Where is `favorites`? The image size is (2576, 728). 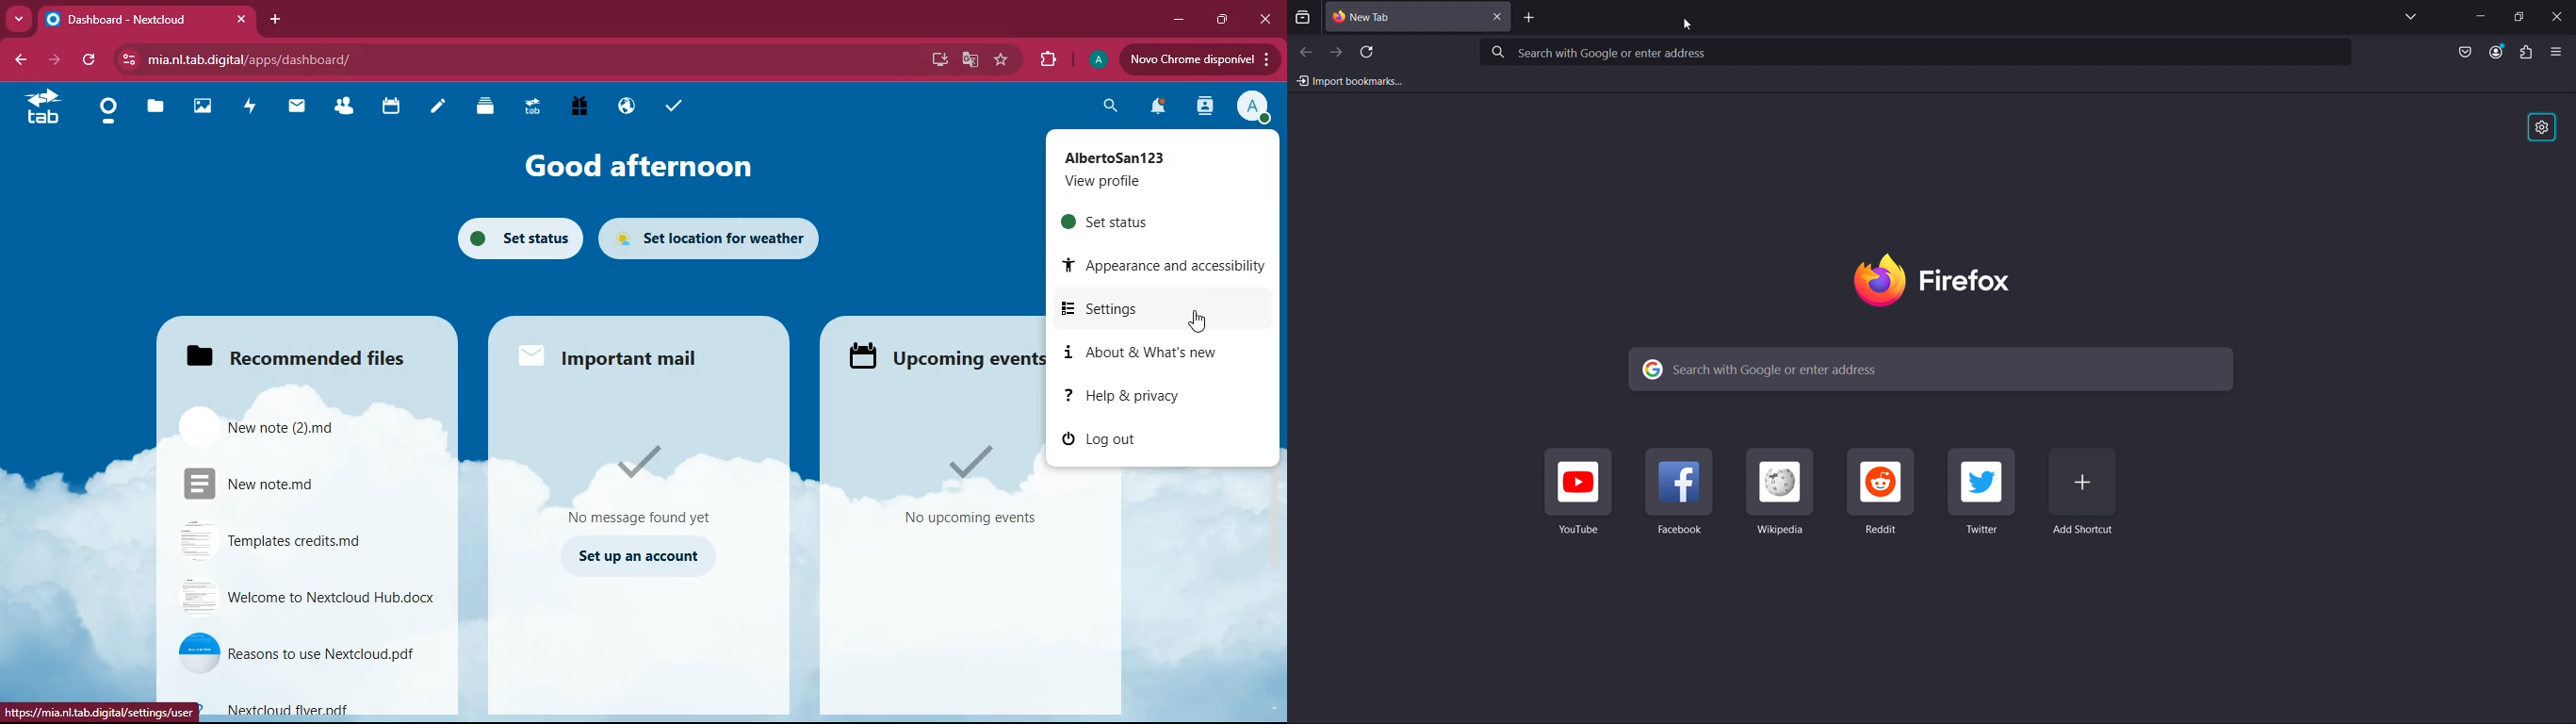 favorites is located at coordinates (1003, 61).